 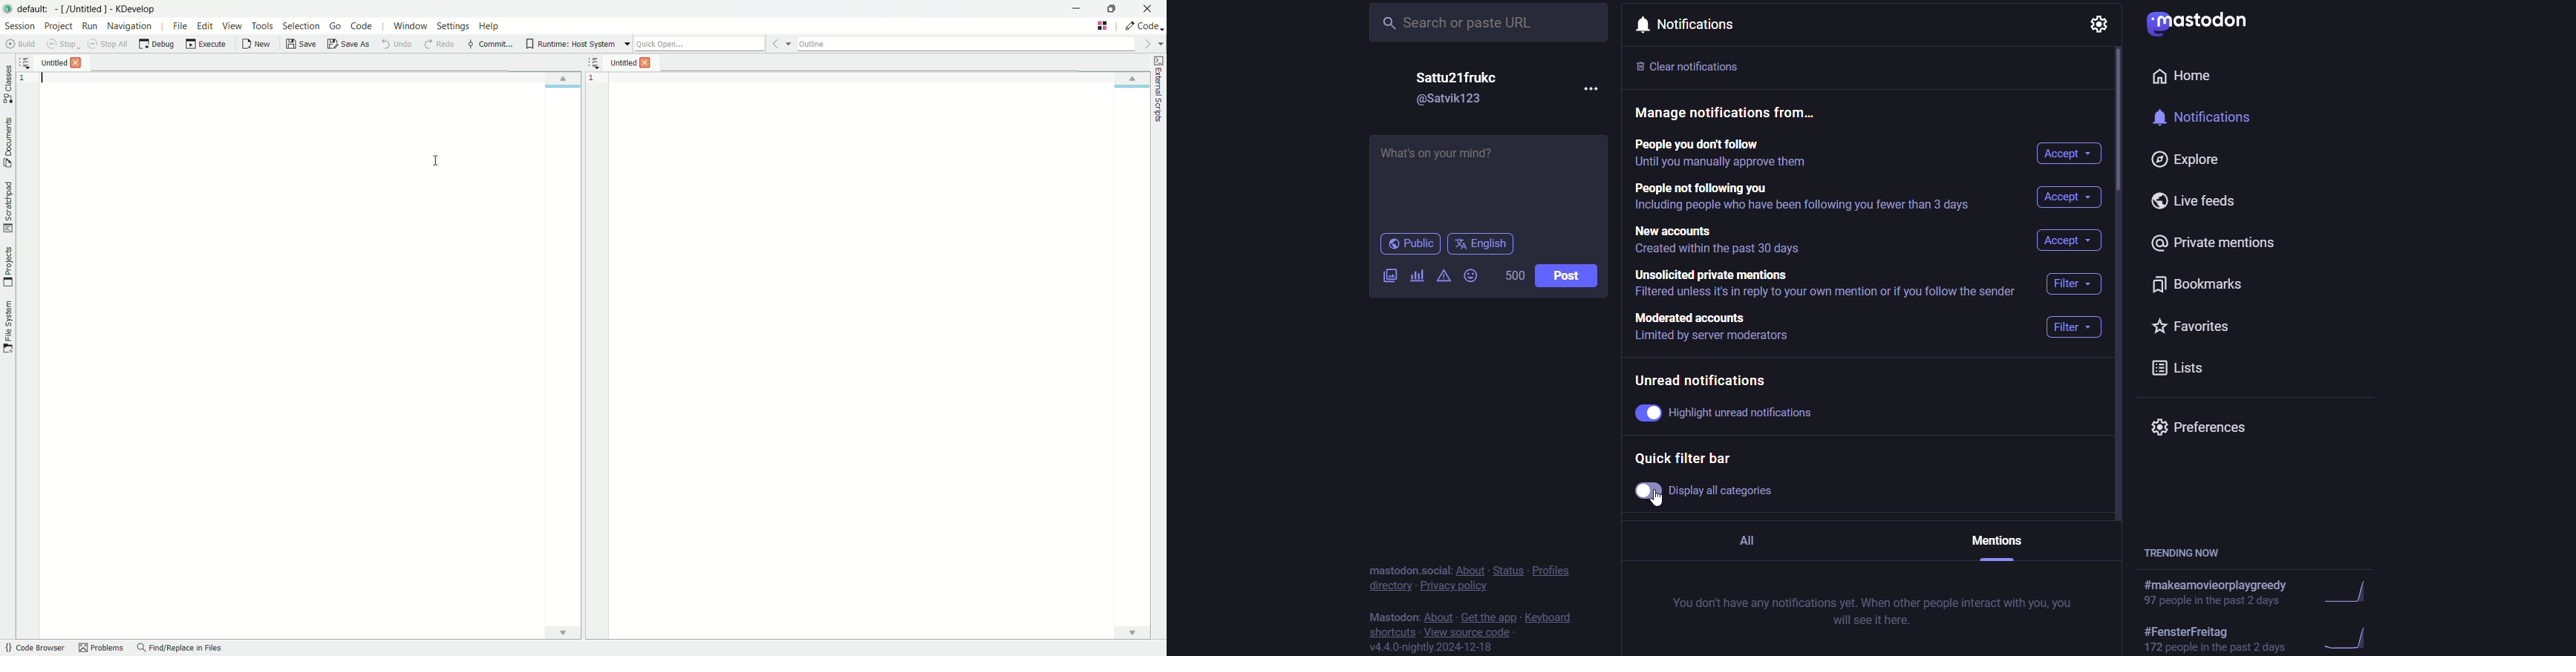 What do you see at coordinates (1489, 22) in the screenshot?
I see `Search or paste URL` at bounding box center [1489, 22].